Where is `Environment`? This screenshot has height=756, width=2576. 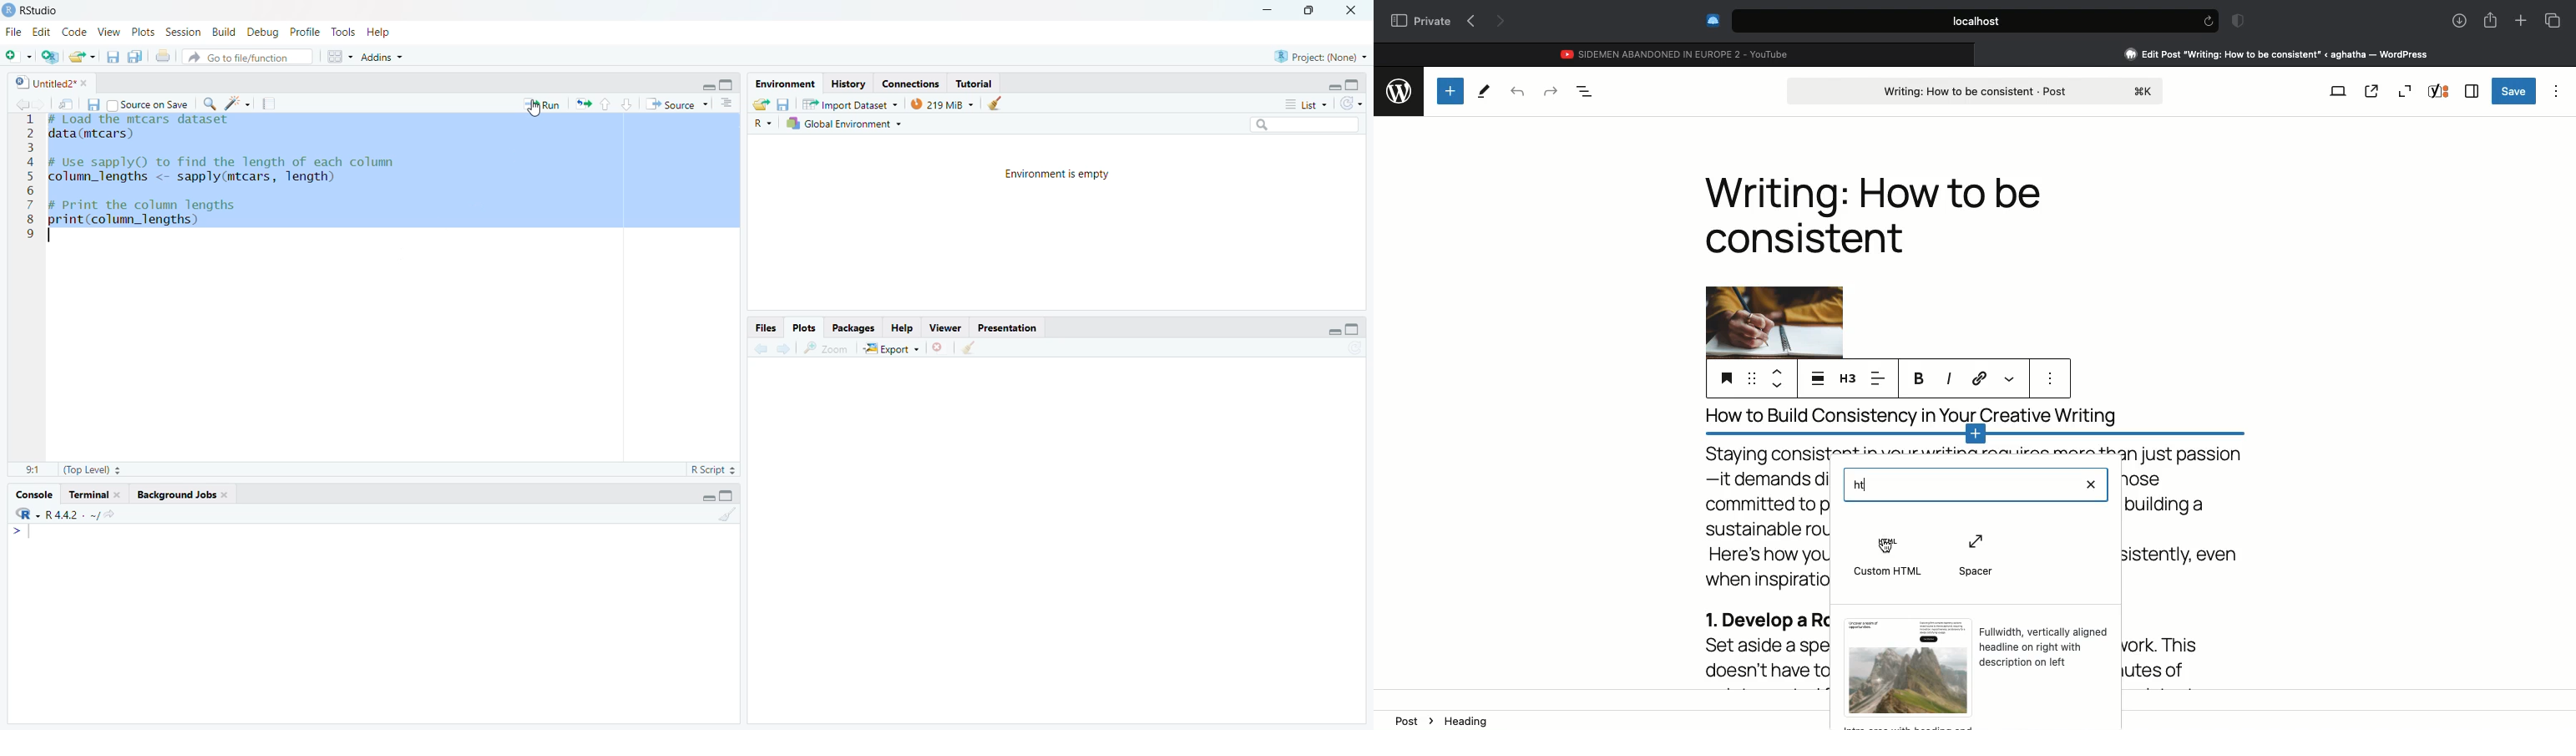
Environment is located at coordinates (786, 84).